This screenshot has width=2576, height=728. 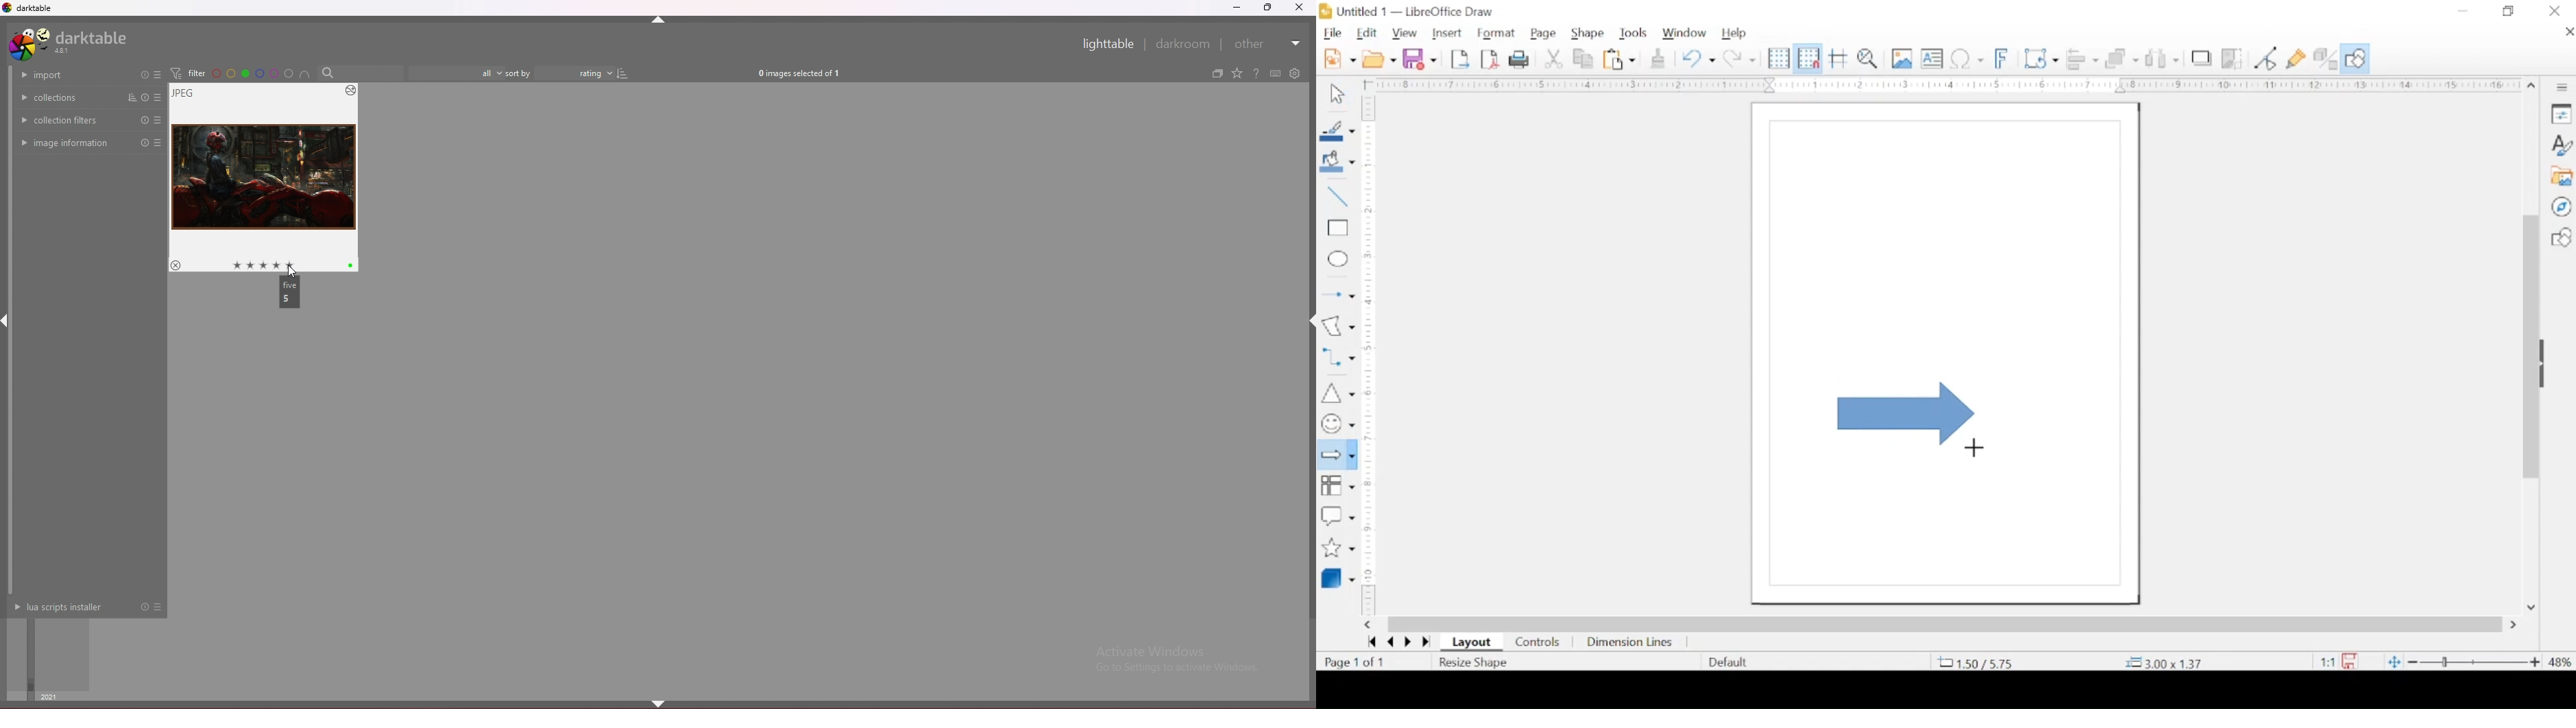 What do you see at coordinates (62, 608) in the screenshot?
I see `lua scripts installer` at bounding box center [62, 608].